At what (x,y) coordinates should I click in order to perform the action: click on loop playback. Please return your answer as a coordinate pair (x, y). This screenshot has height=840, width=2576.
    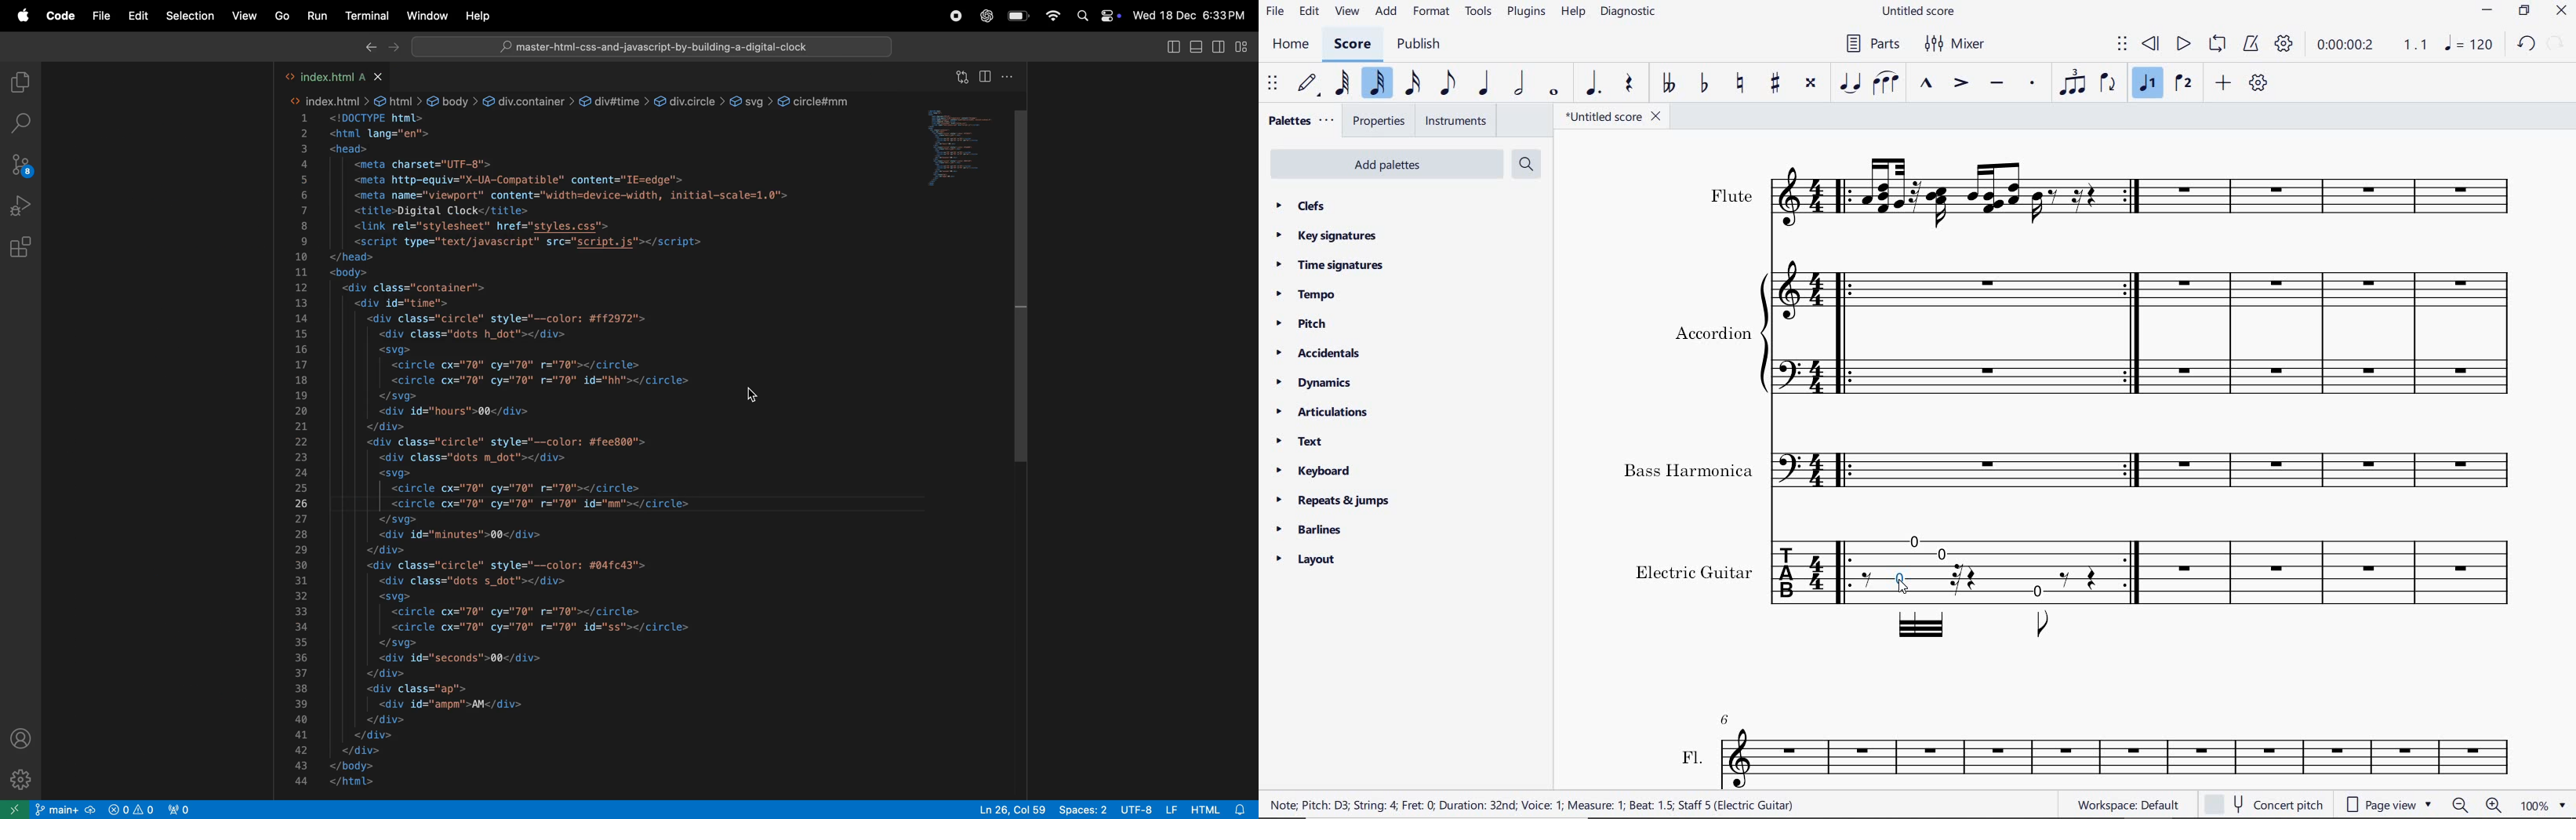
    Looking at the image, I should click on (2217, 44).